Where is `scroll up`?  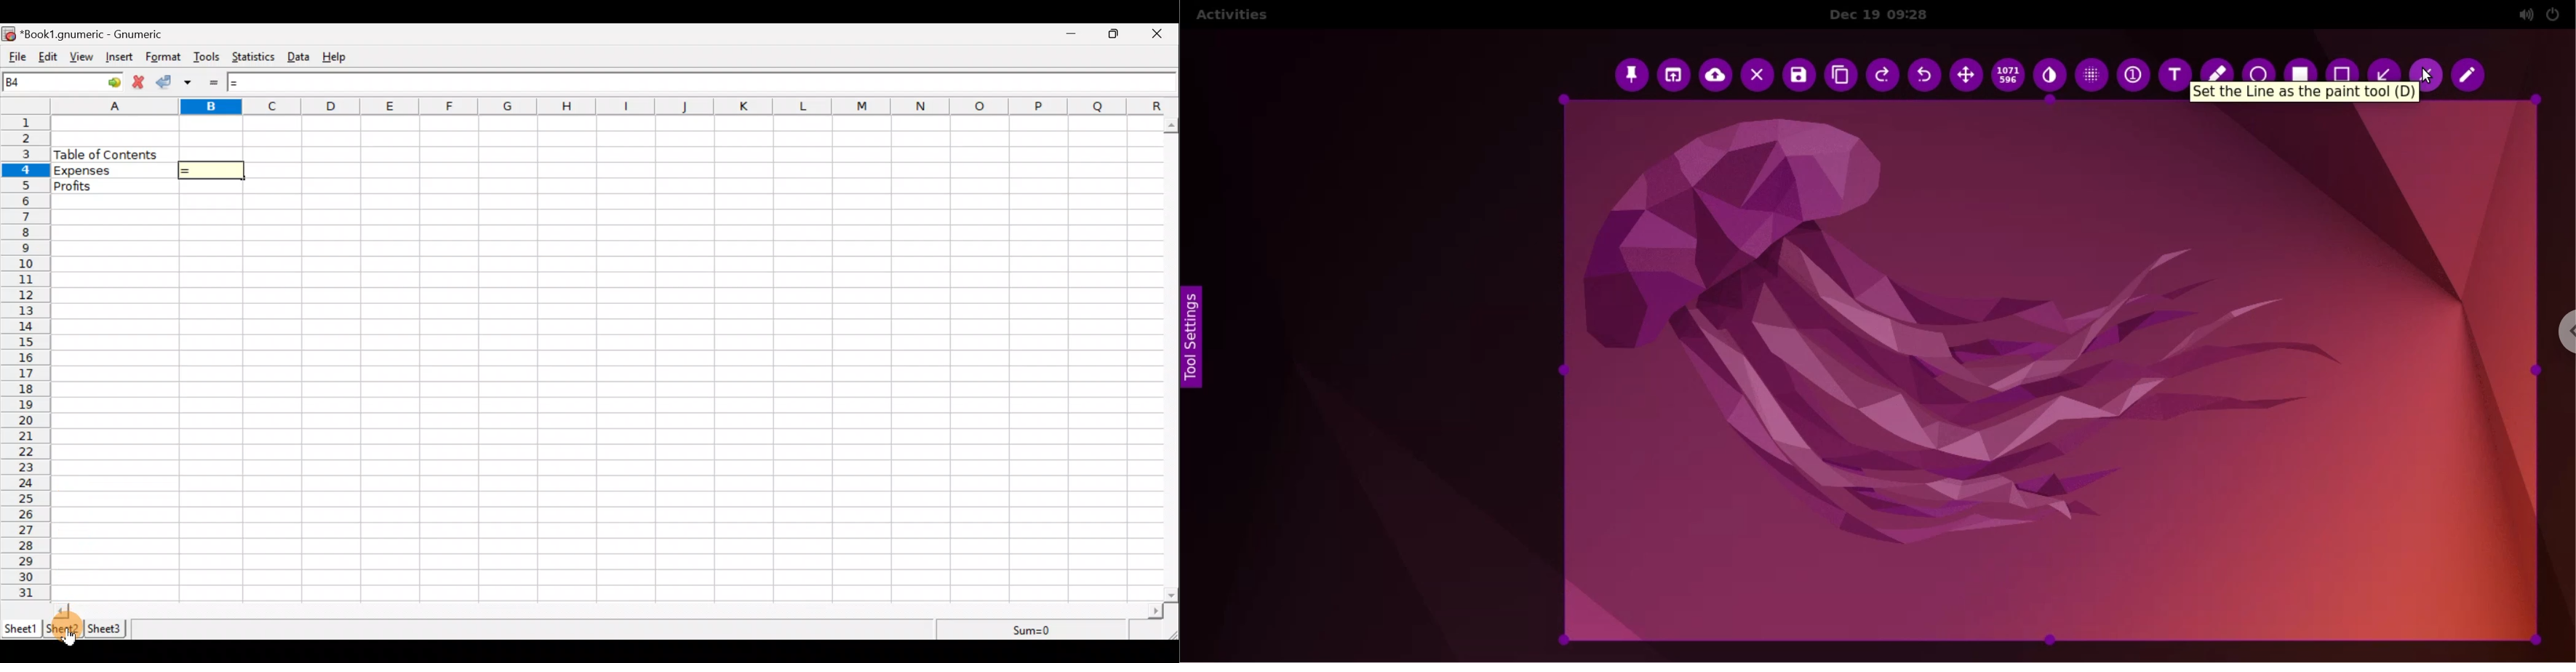 scroll up is located at coordinates (1172, 126).